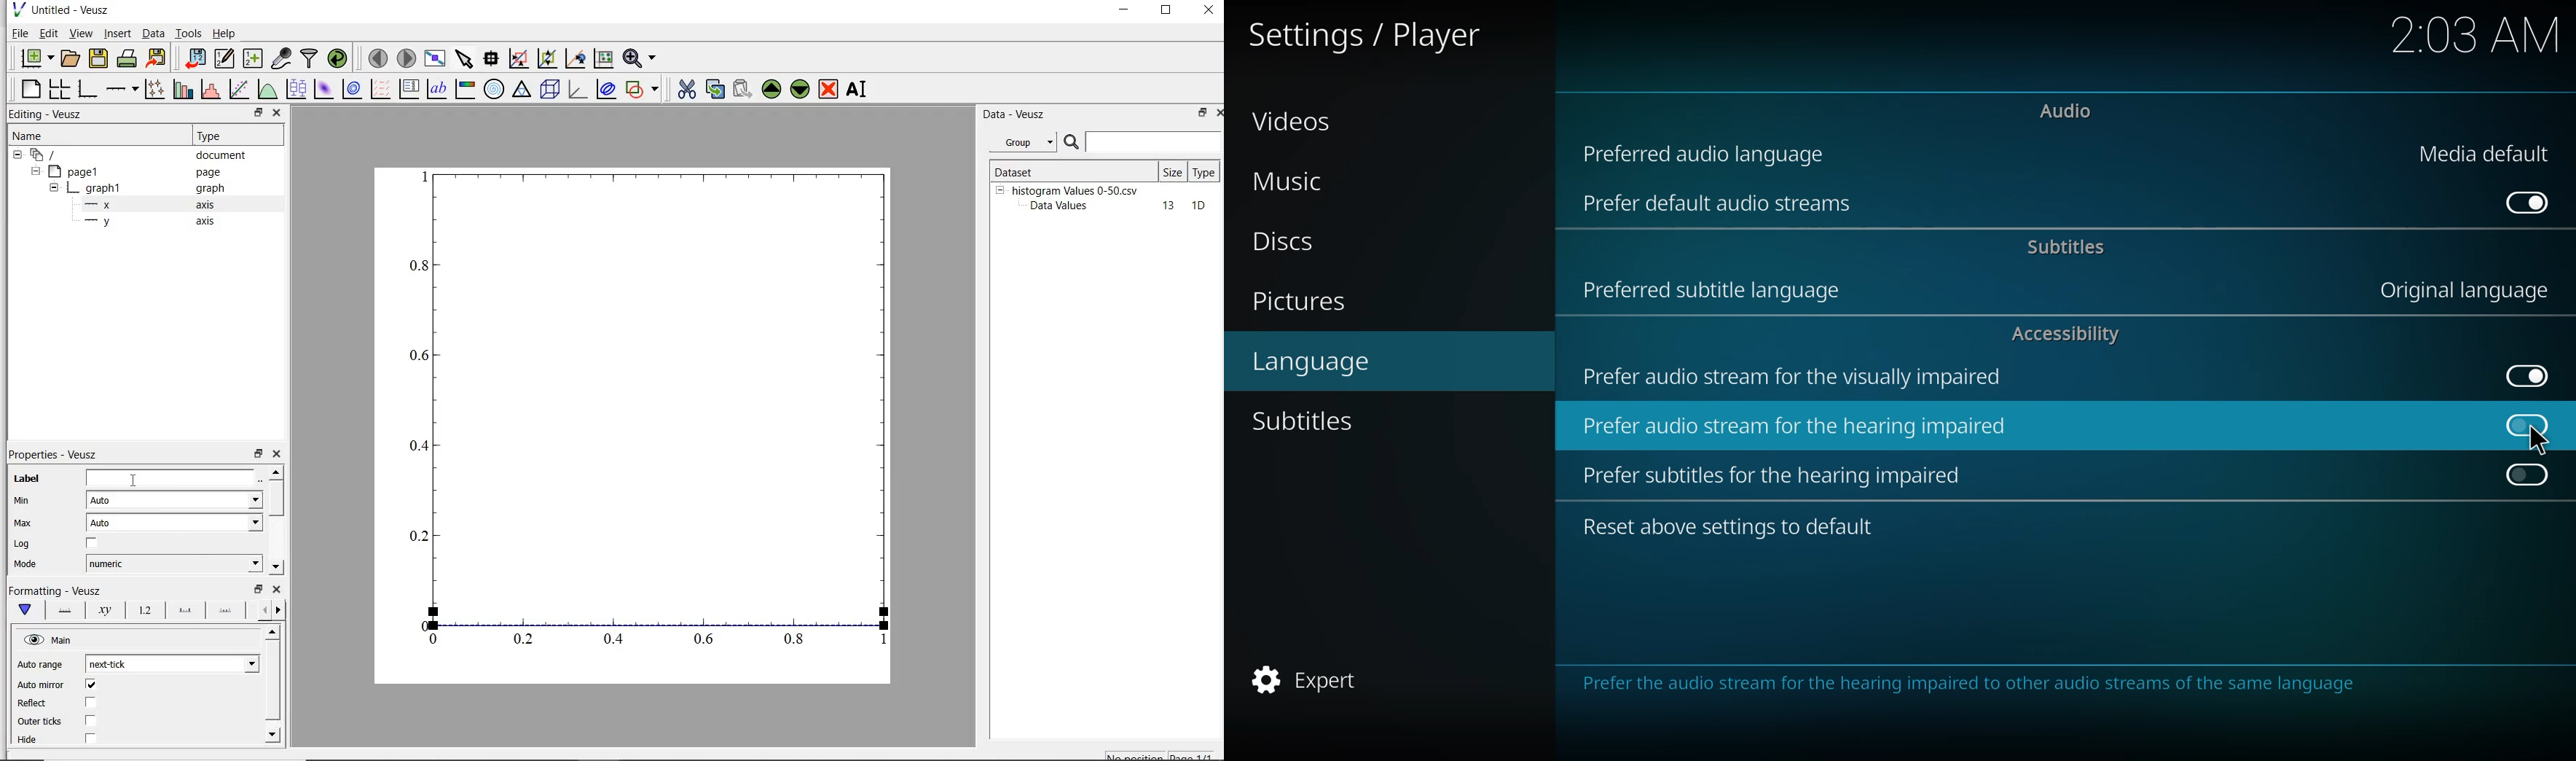  Describe the element at coordinates (1315, 364) in the screenshot. I see `language` at that location.